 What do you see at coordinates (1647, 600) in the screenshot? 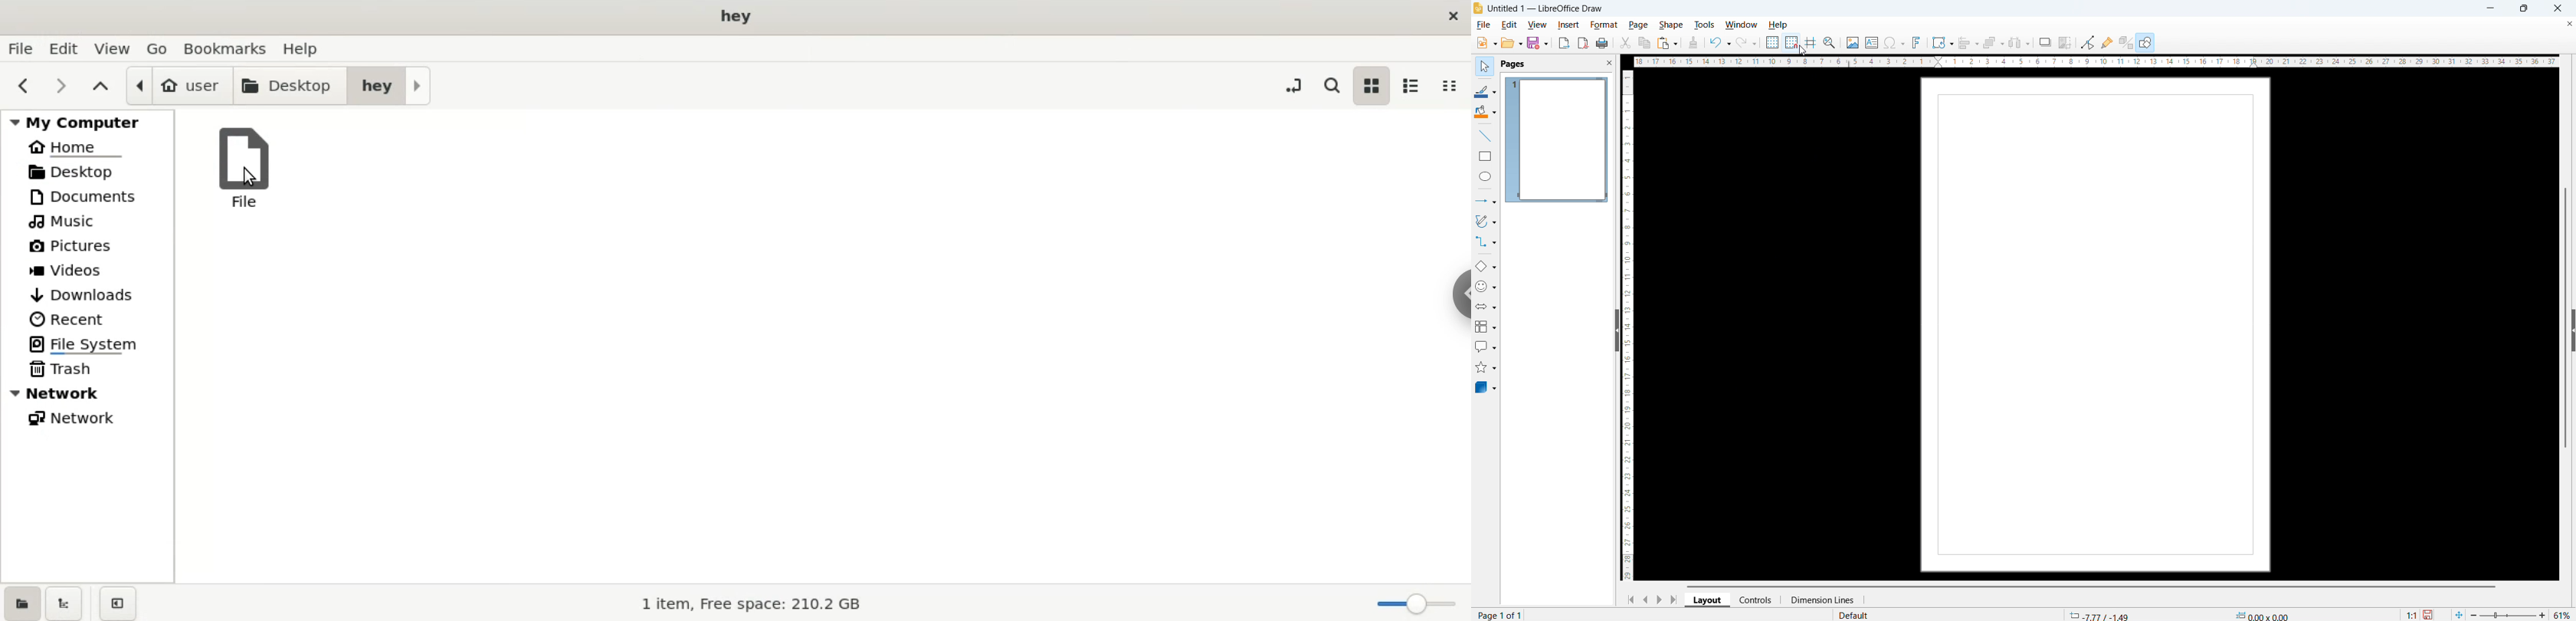
I see `Previous page` at bounding box center [1647, 600].